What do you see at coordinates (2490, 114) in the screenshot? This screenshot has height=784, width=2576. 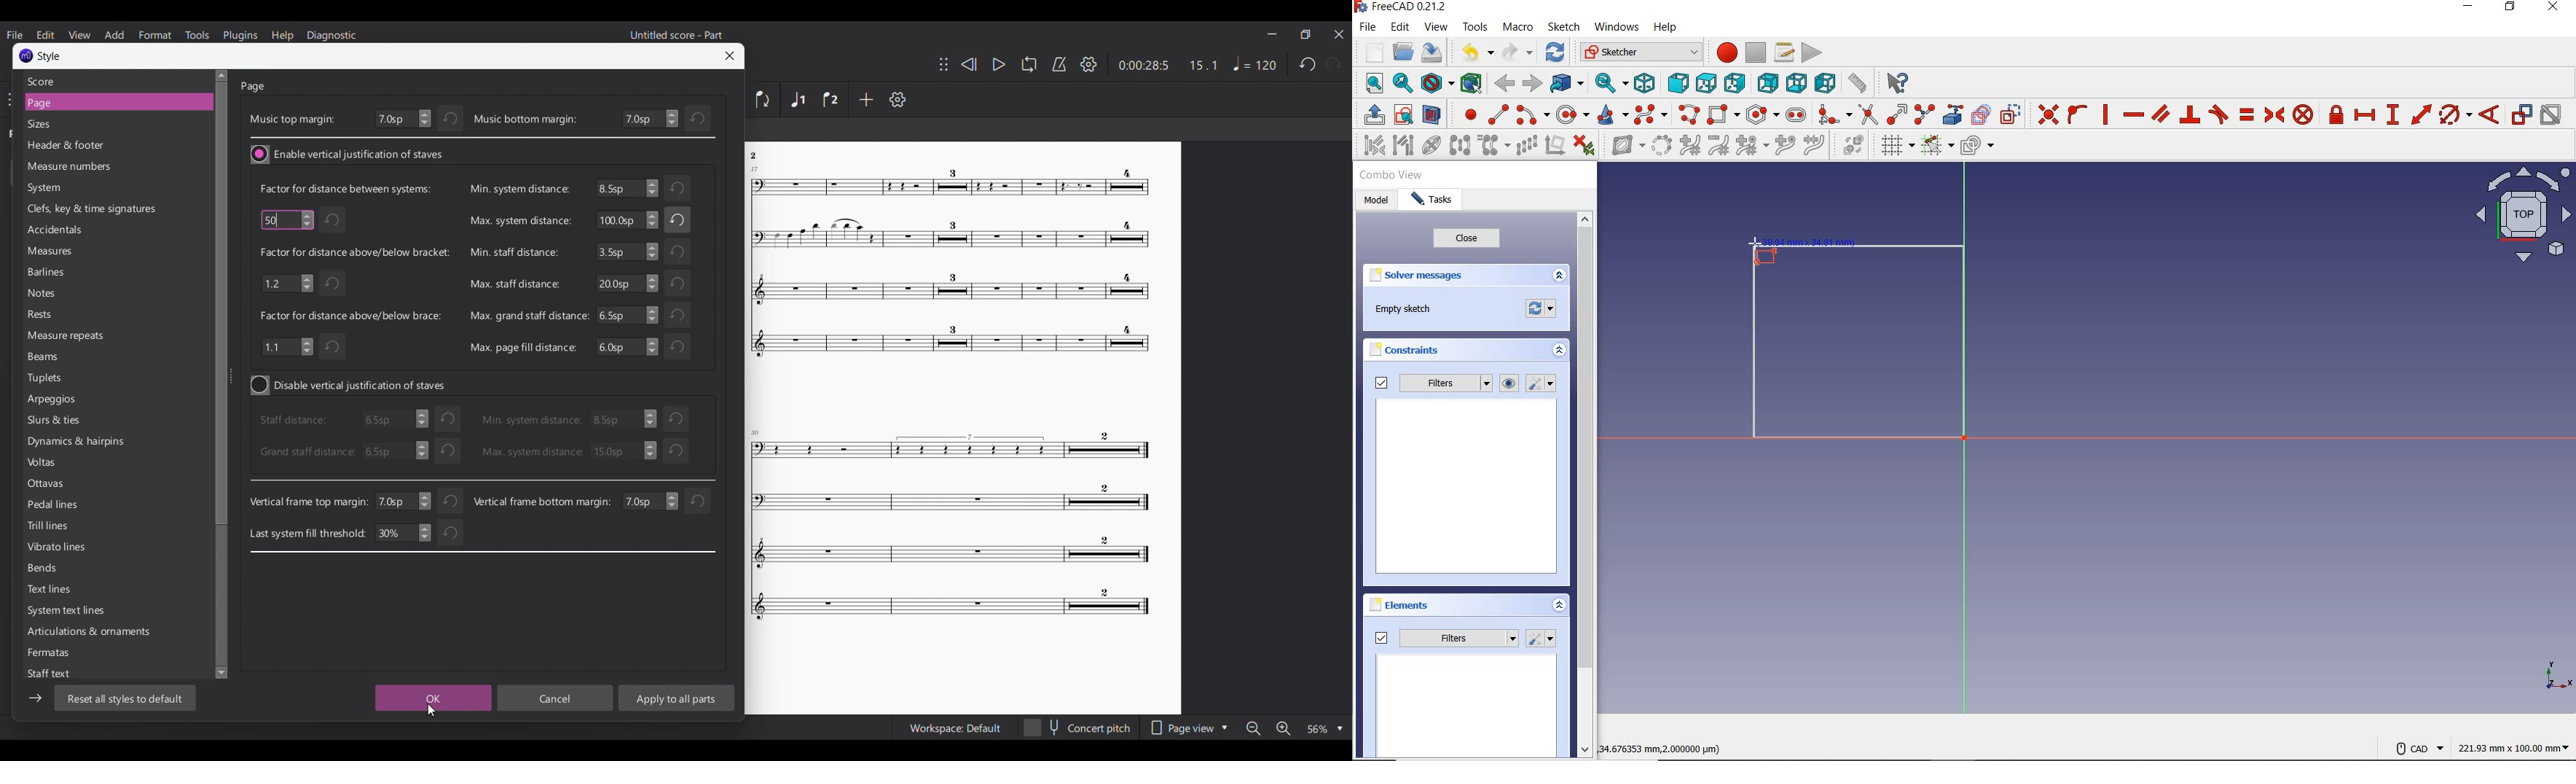 I see `constraint angle` at bounding box center [2490, 114].